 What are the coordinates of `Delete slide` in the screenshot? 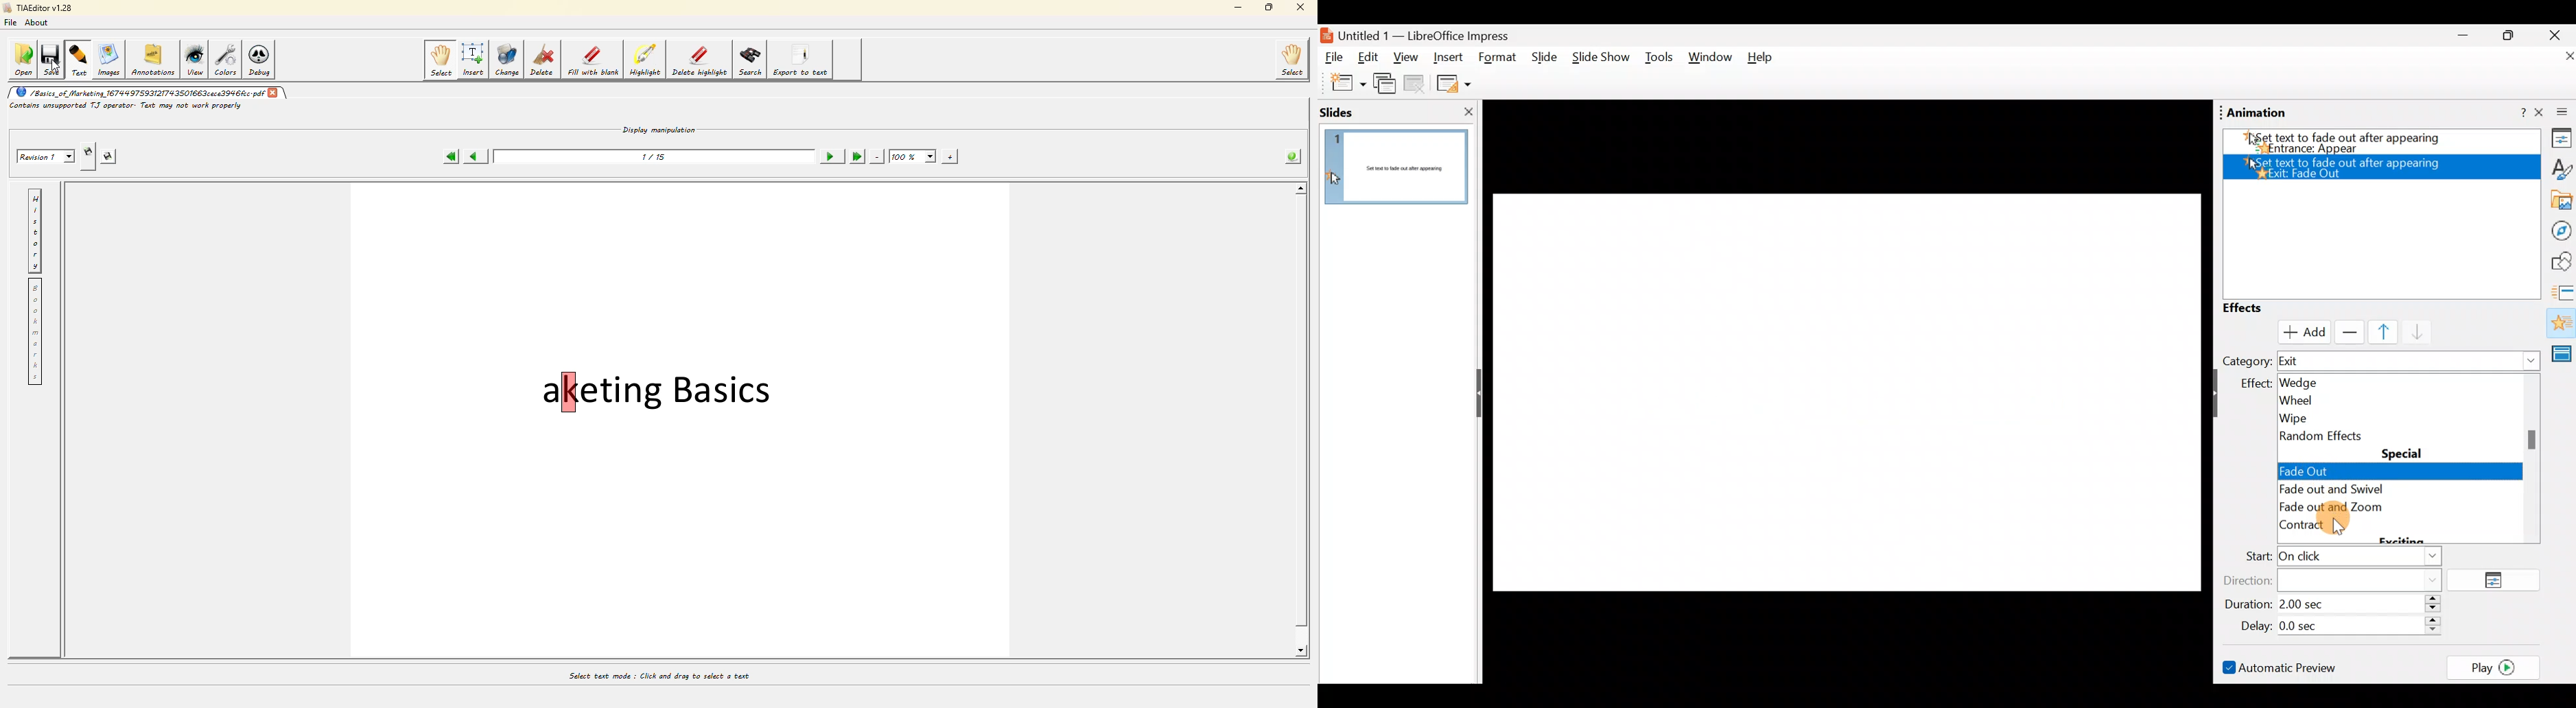 It's located at (1417, 85).